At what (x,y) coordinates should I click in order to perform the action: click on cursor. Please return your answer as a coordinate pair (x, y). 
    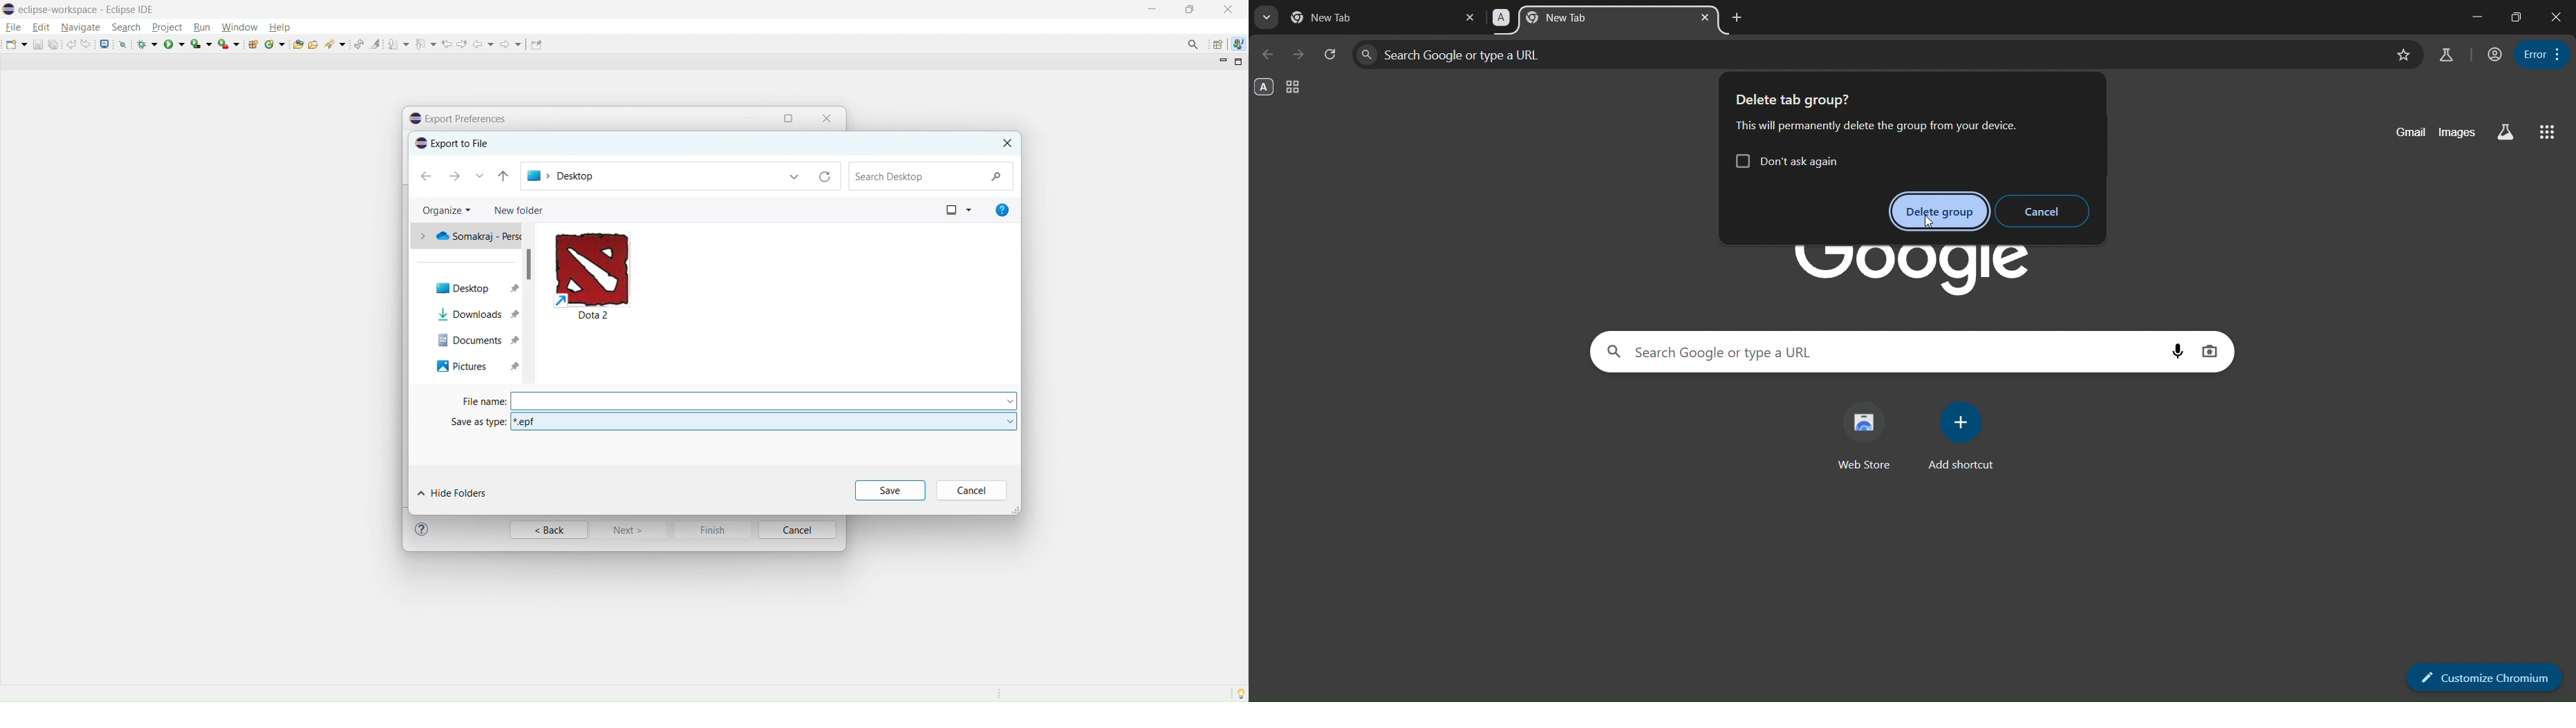
    Looking at the image, I should click on (1929, 224).